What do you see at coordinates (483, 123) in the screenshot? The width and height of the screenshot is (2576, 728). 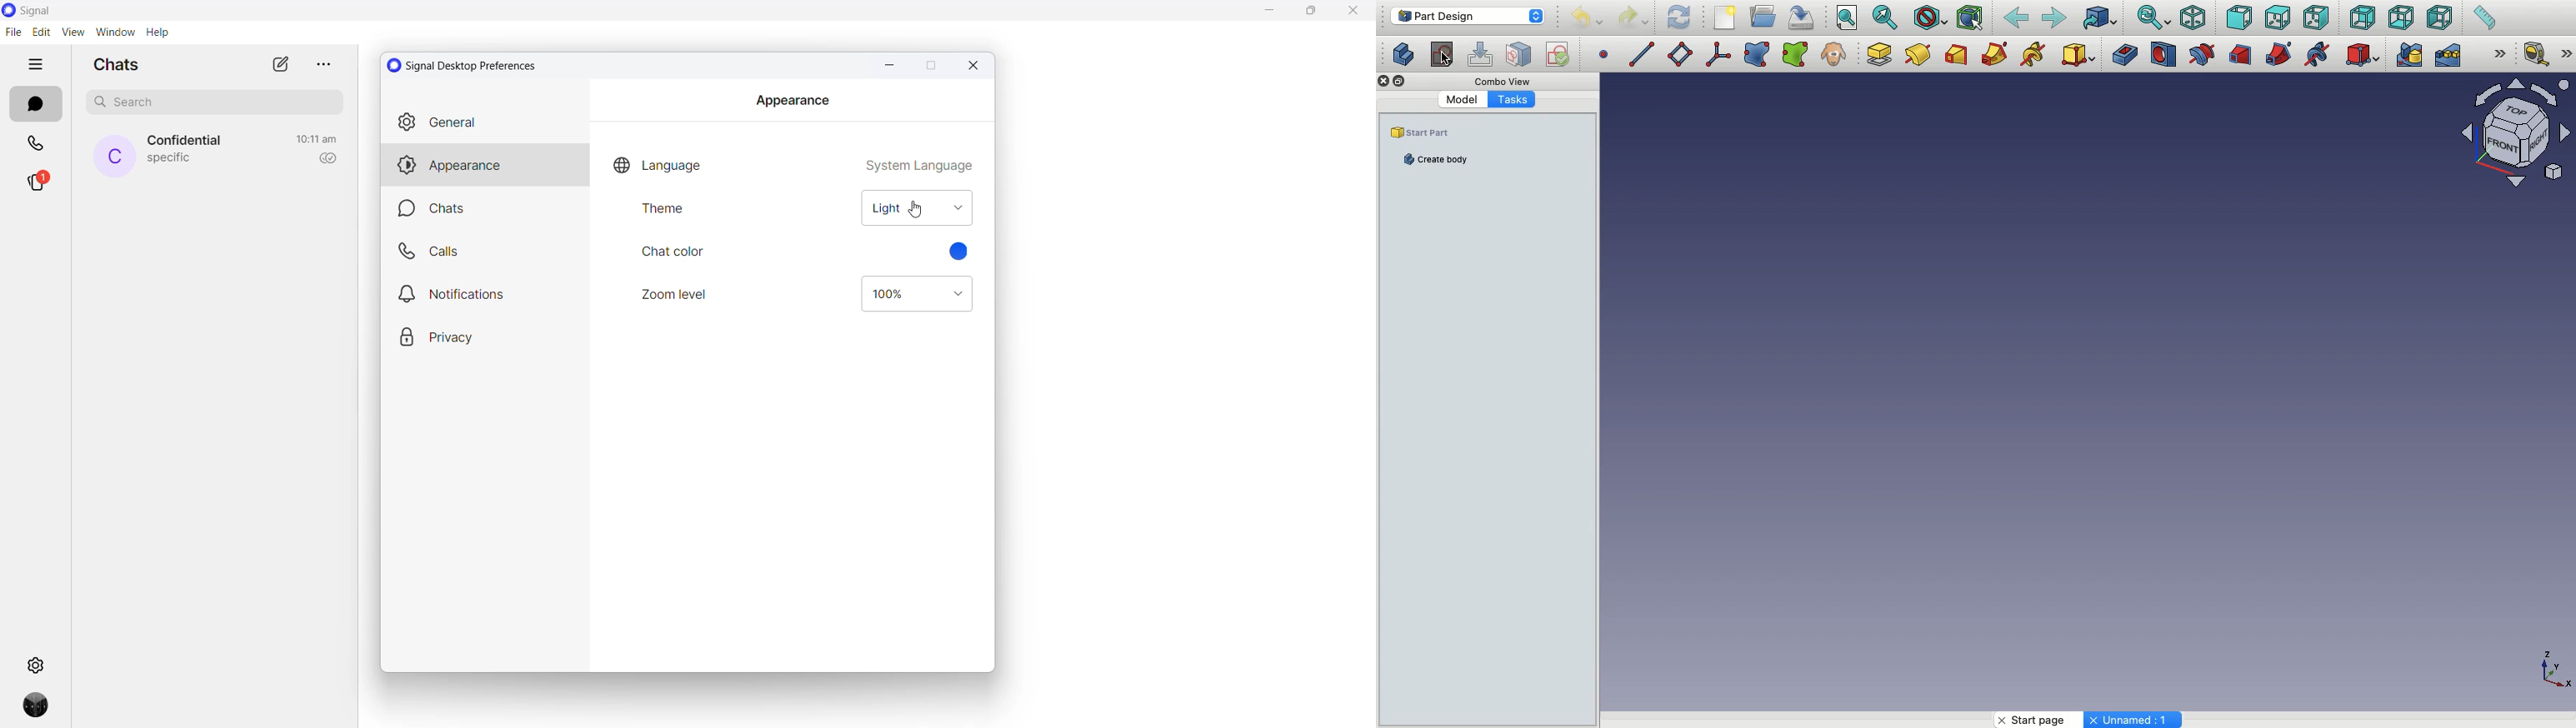 I see `general` at bounding box center [483, 123].